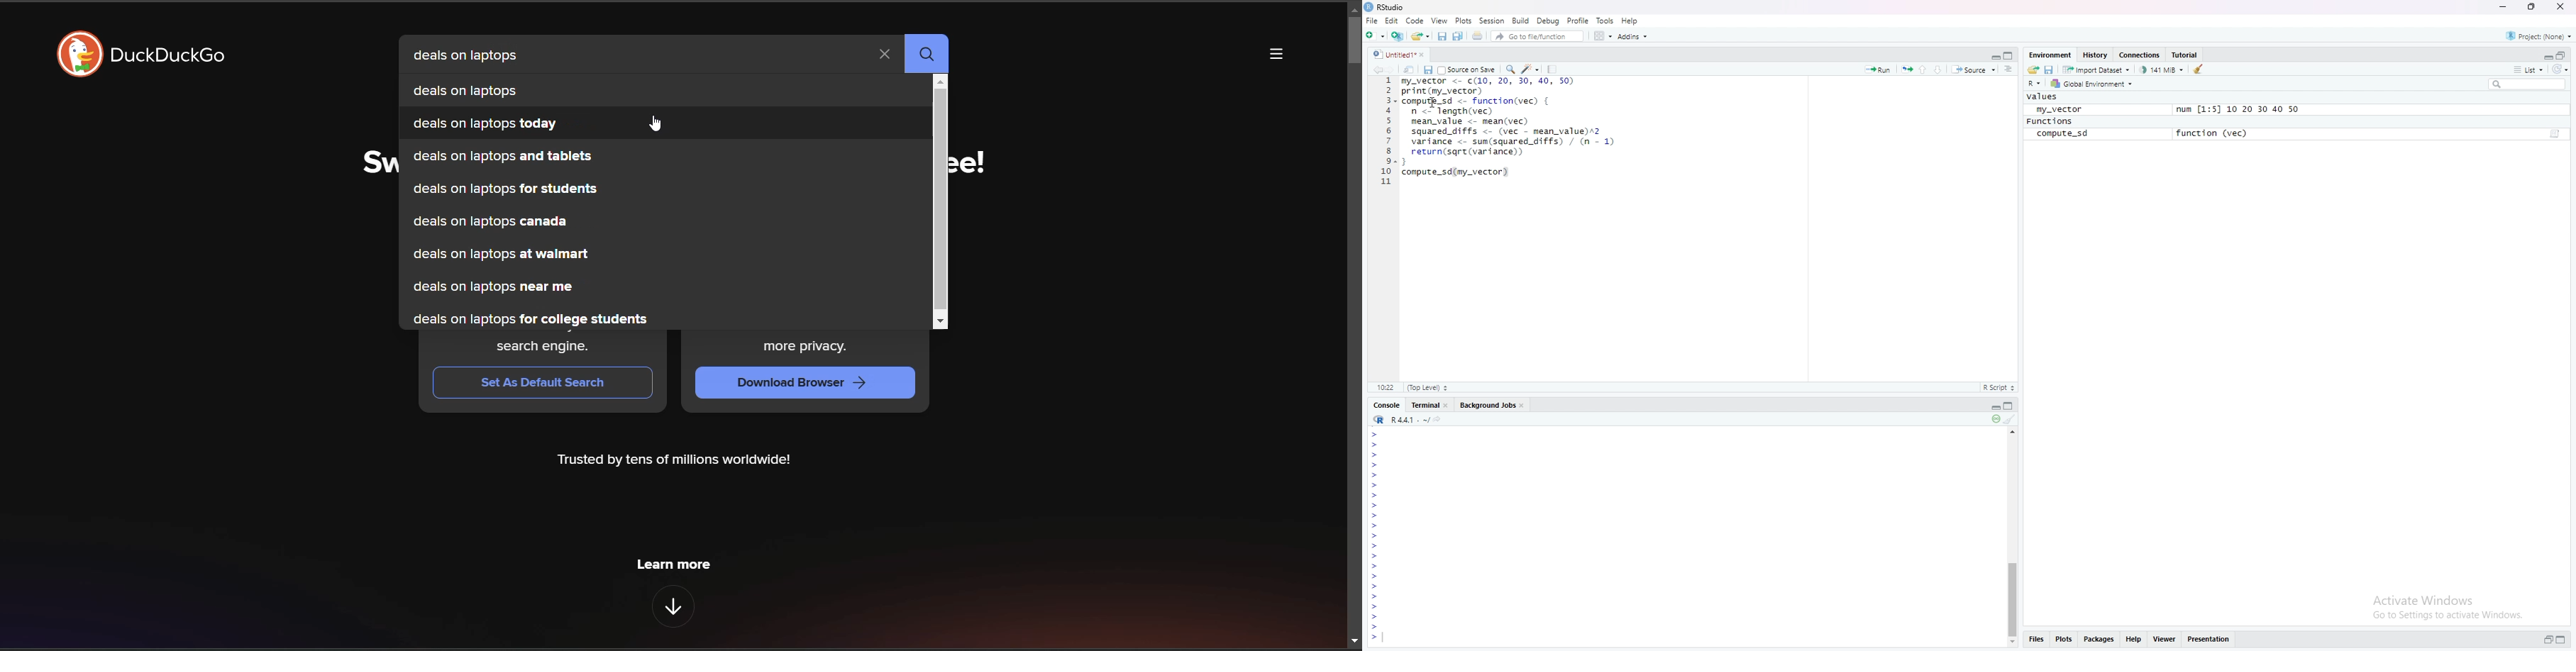  I want to click on Tools, so click(1605, 21).